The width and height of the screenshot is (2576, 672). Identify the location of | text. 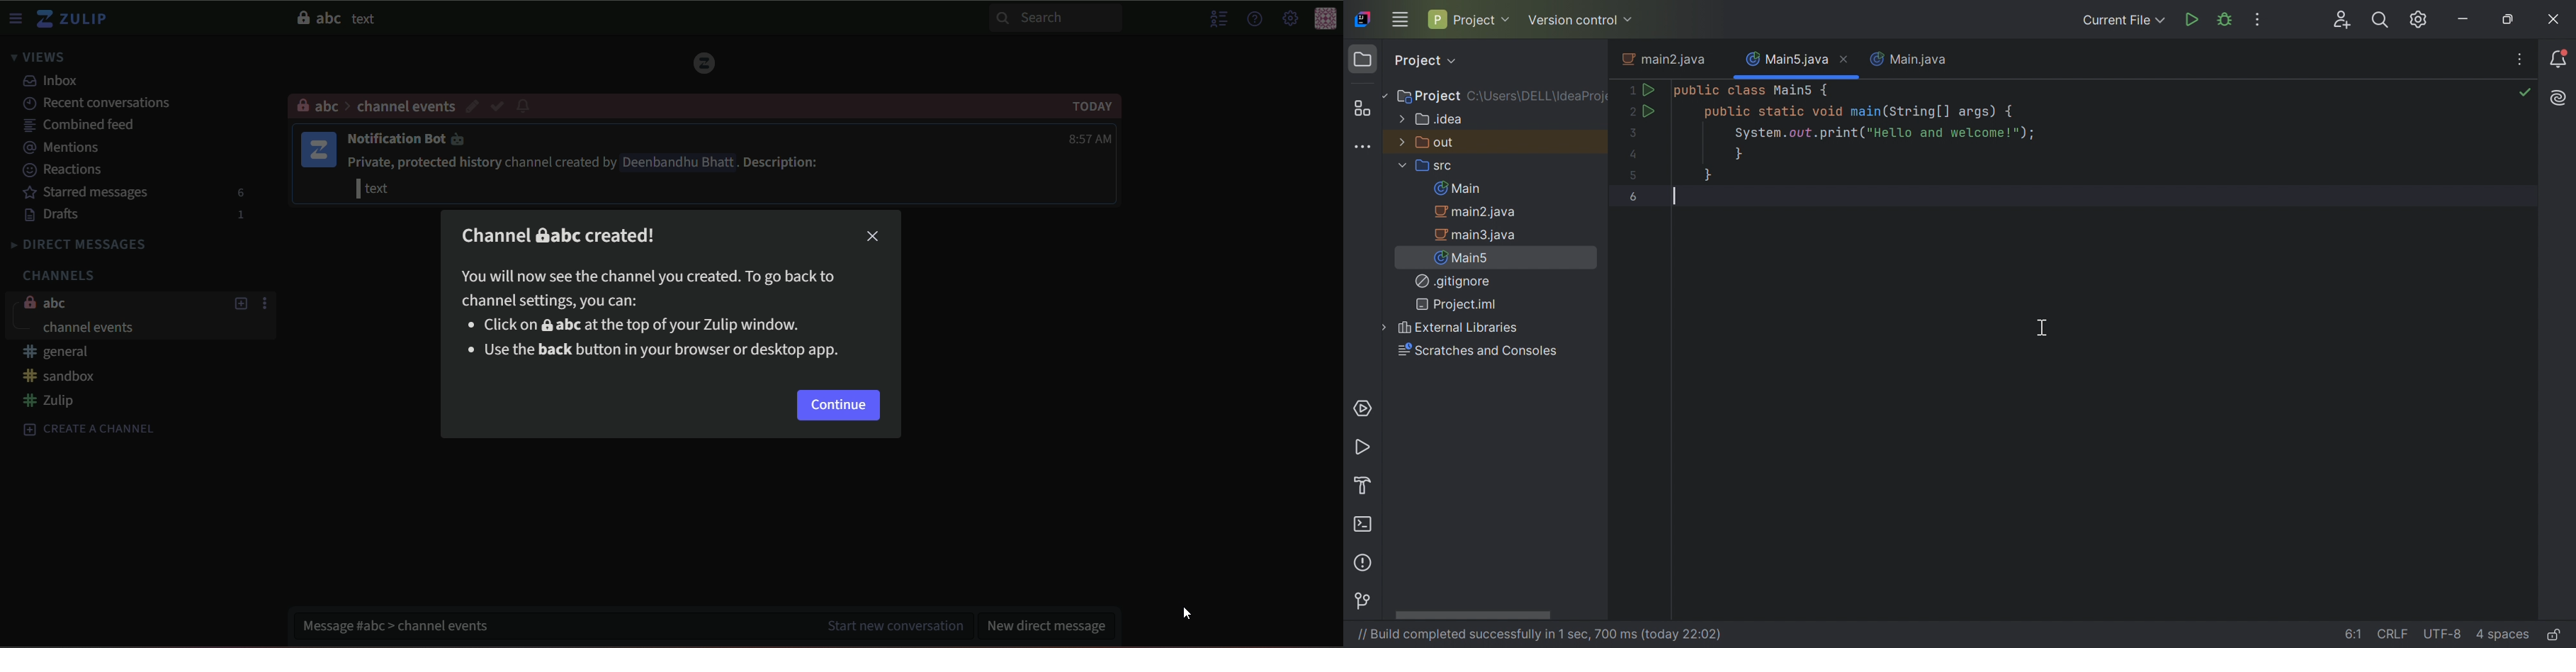
(371, 191).